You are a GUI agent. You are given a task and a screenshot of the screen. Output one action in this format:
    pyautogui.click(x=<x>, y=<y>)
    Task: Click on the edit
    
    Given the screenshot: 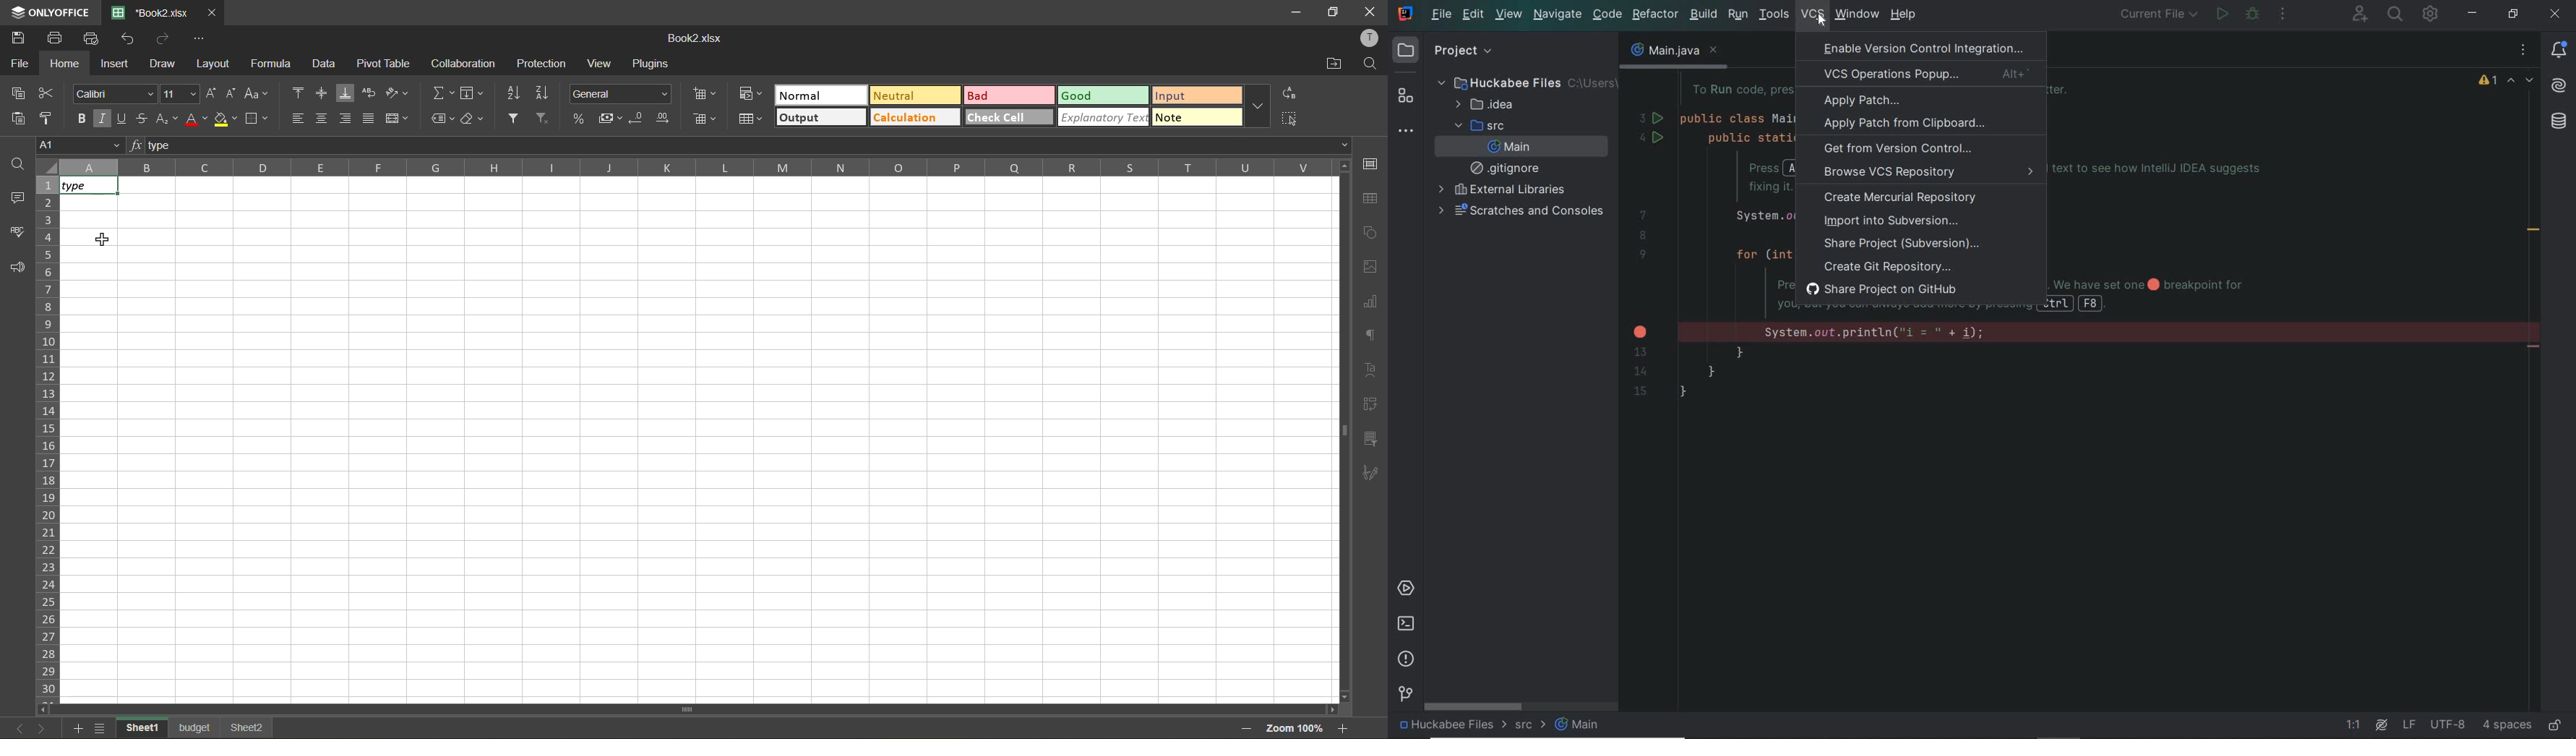 What is the action you would take?
    pyautogui.click(x=1474, y=16)
    